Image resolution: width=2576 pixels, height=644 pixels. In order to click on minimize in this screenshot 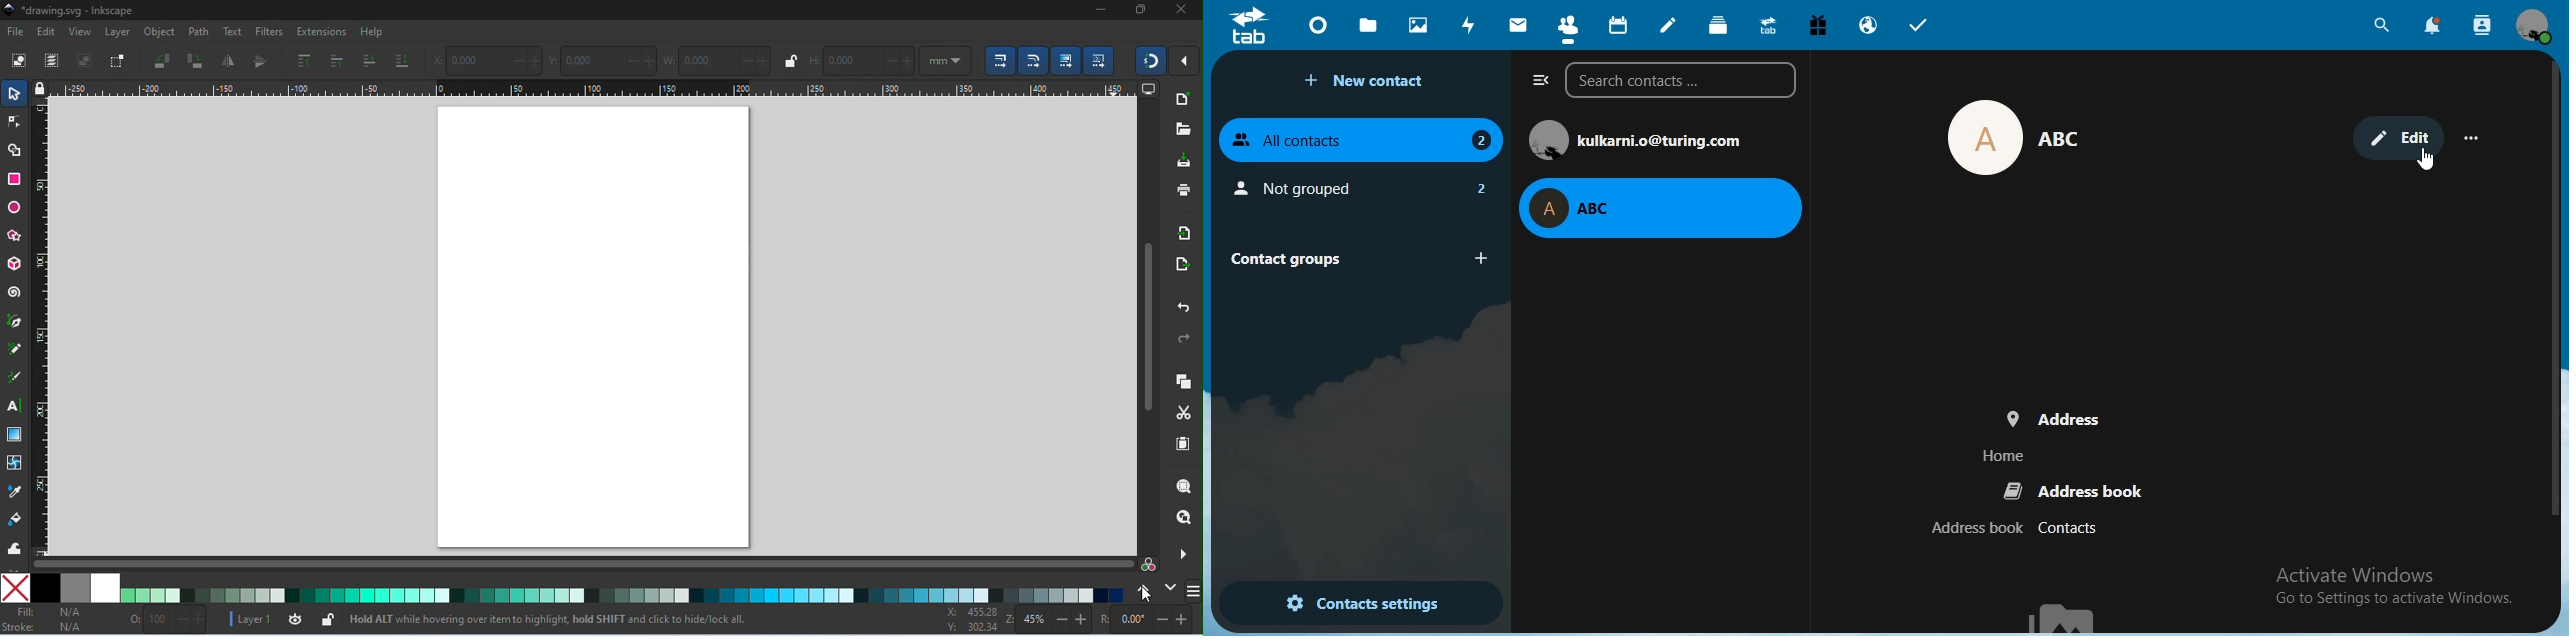, I will do `click(1101, 11)`.